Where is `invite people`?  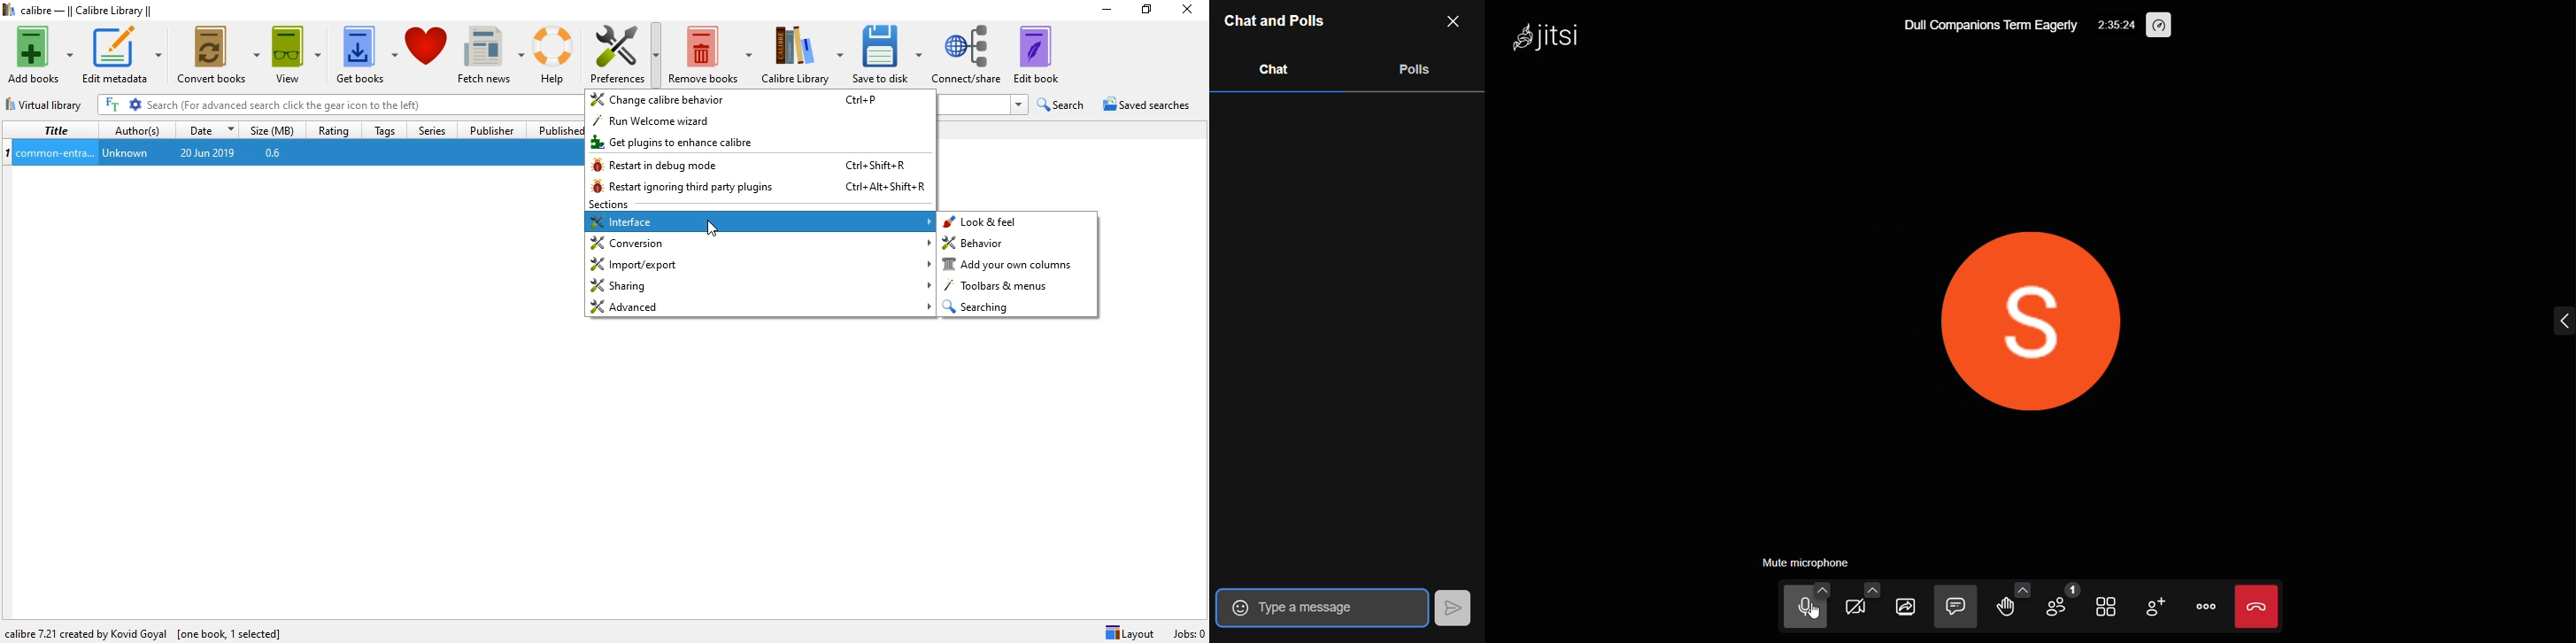 invite people is located at coordinates (2161, 608).